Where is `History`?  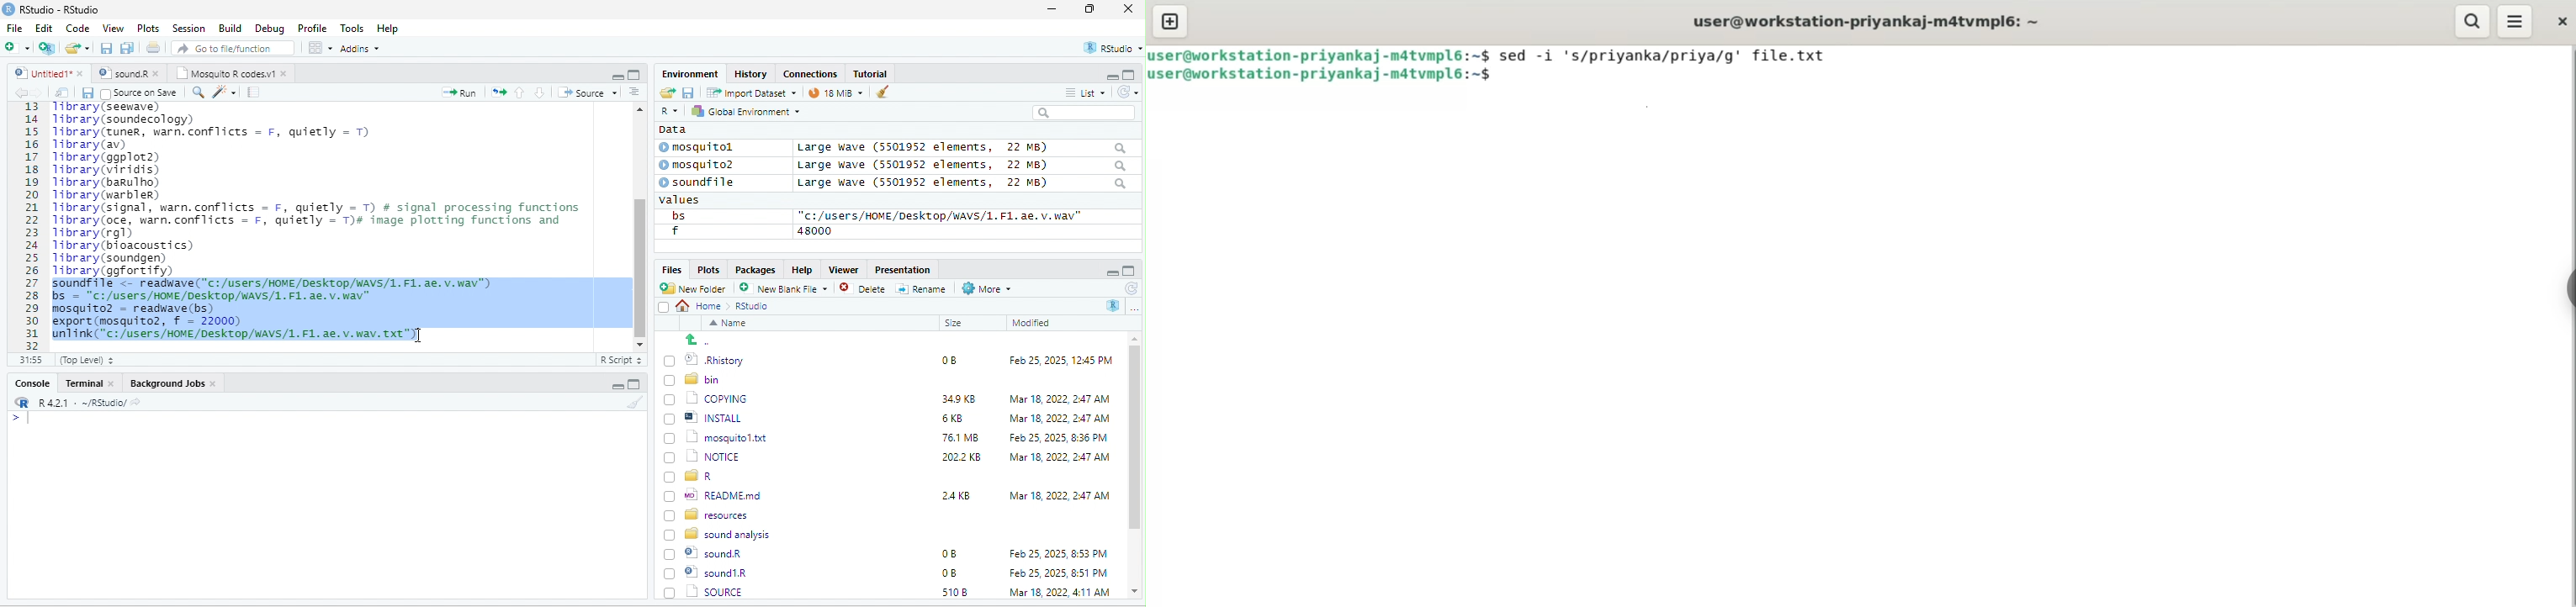
History is located at coordinates (751, 73).